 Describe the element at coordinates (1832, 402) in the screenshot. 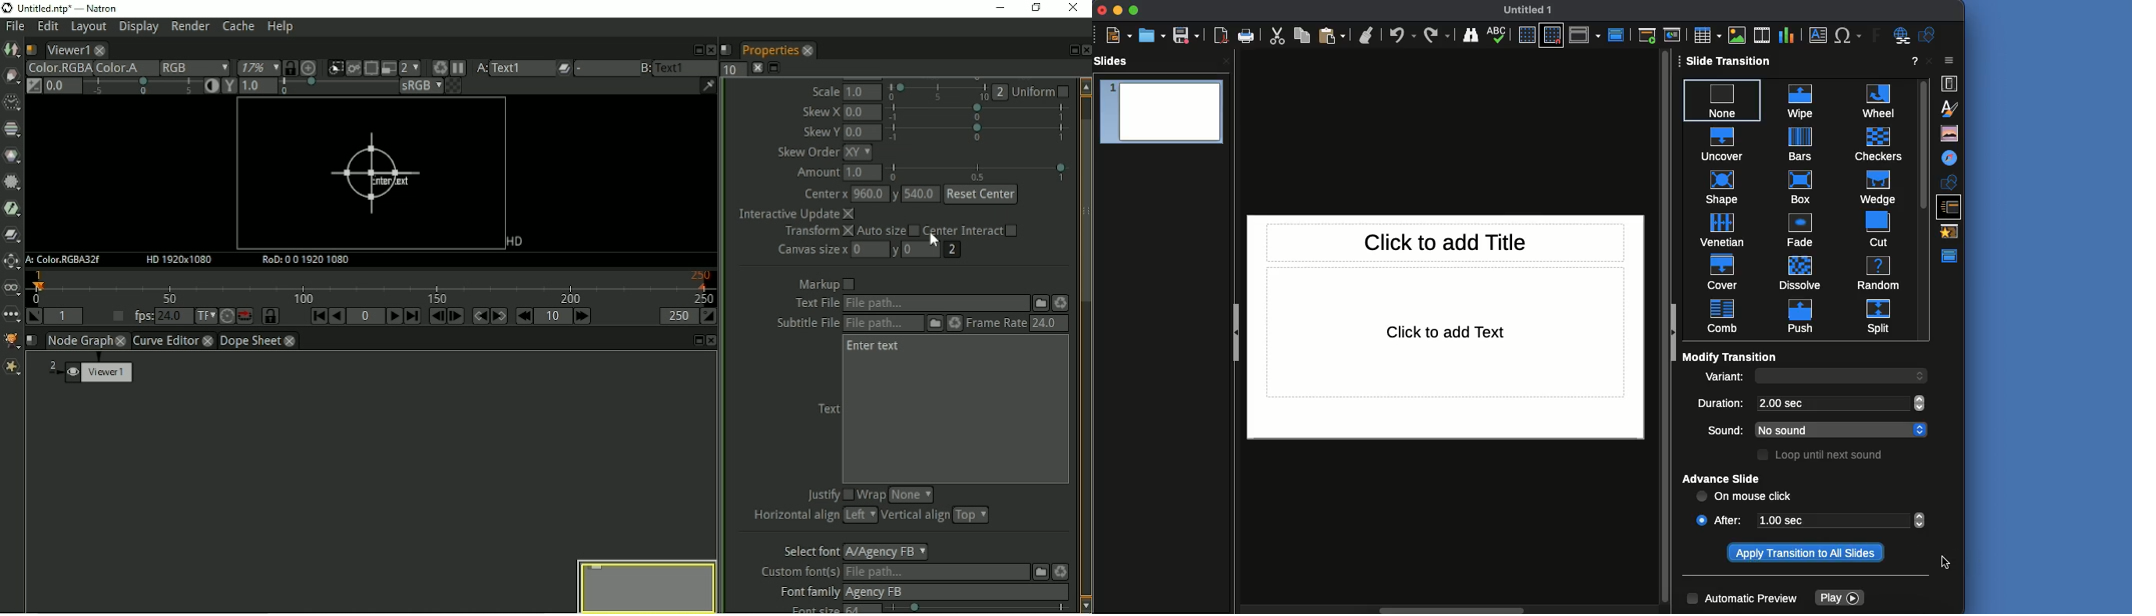

I see `2.00 sec` at that location.